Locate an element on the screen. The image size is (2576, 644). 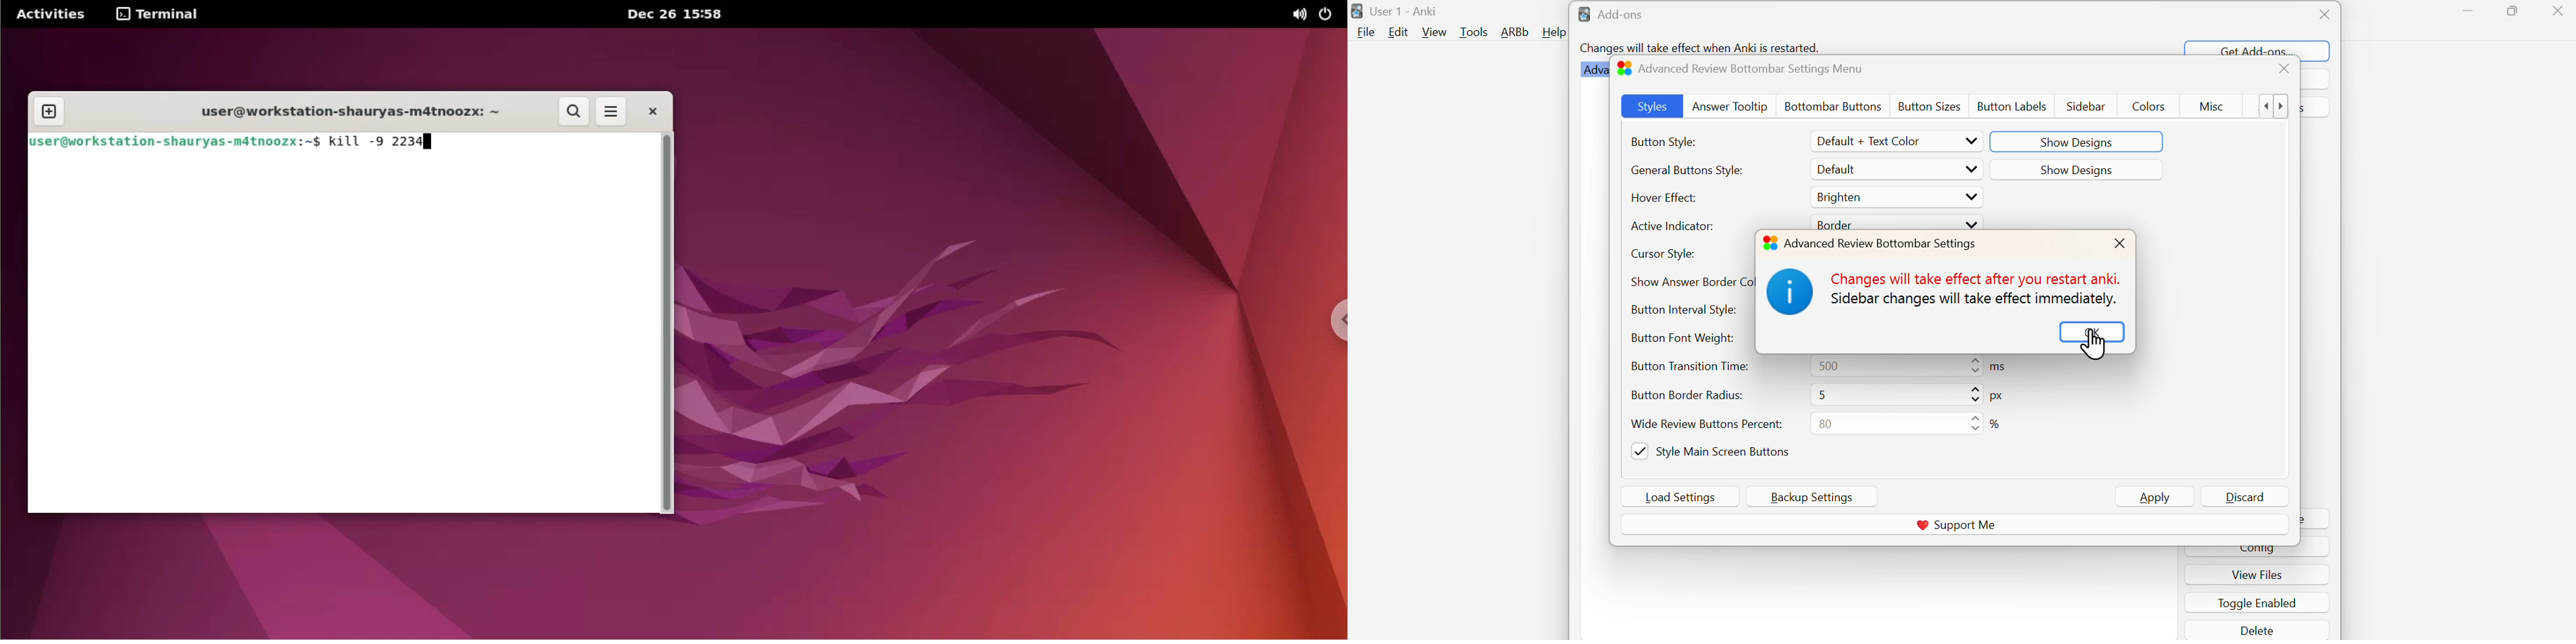
show more is located at coordinates (2280, 107).